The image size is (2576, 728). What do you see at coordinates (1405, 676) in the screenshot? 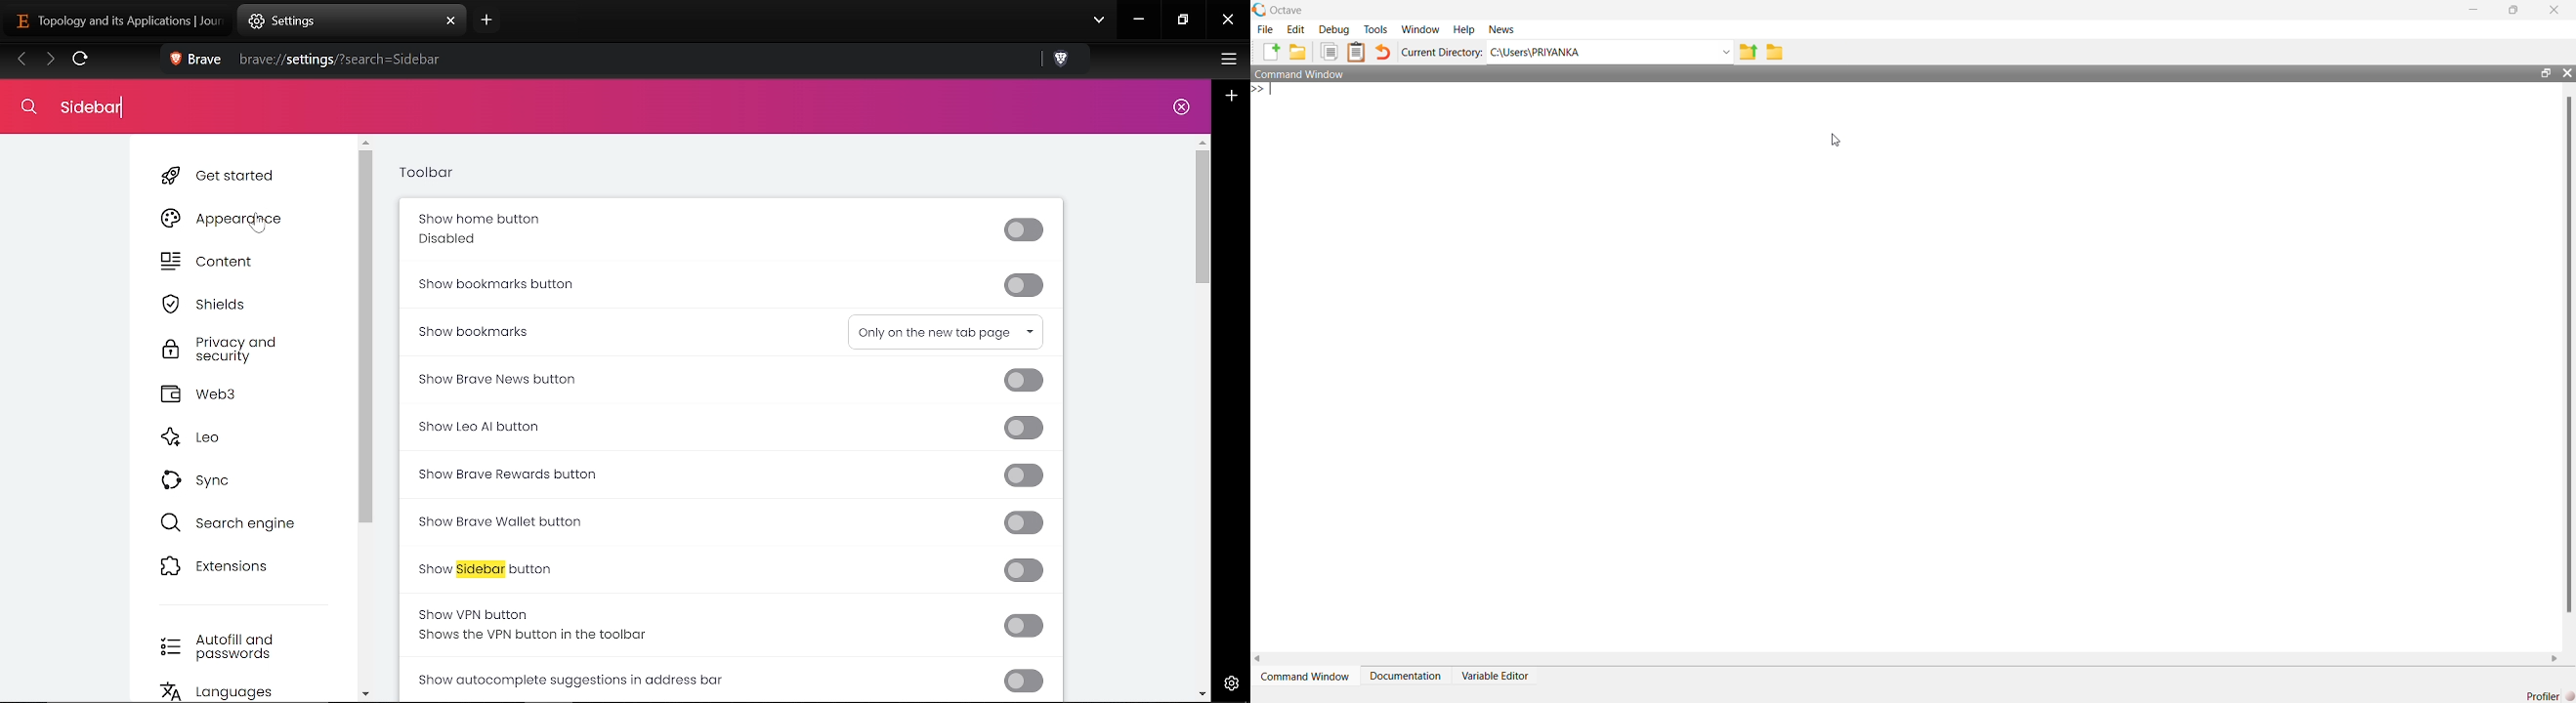
I see `Documentation` at bounding box center [1405, 676].